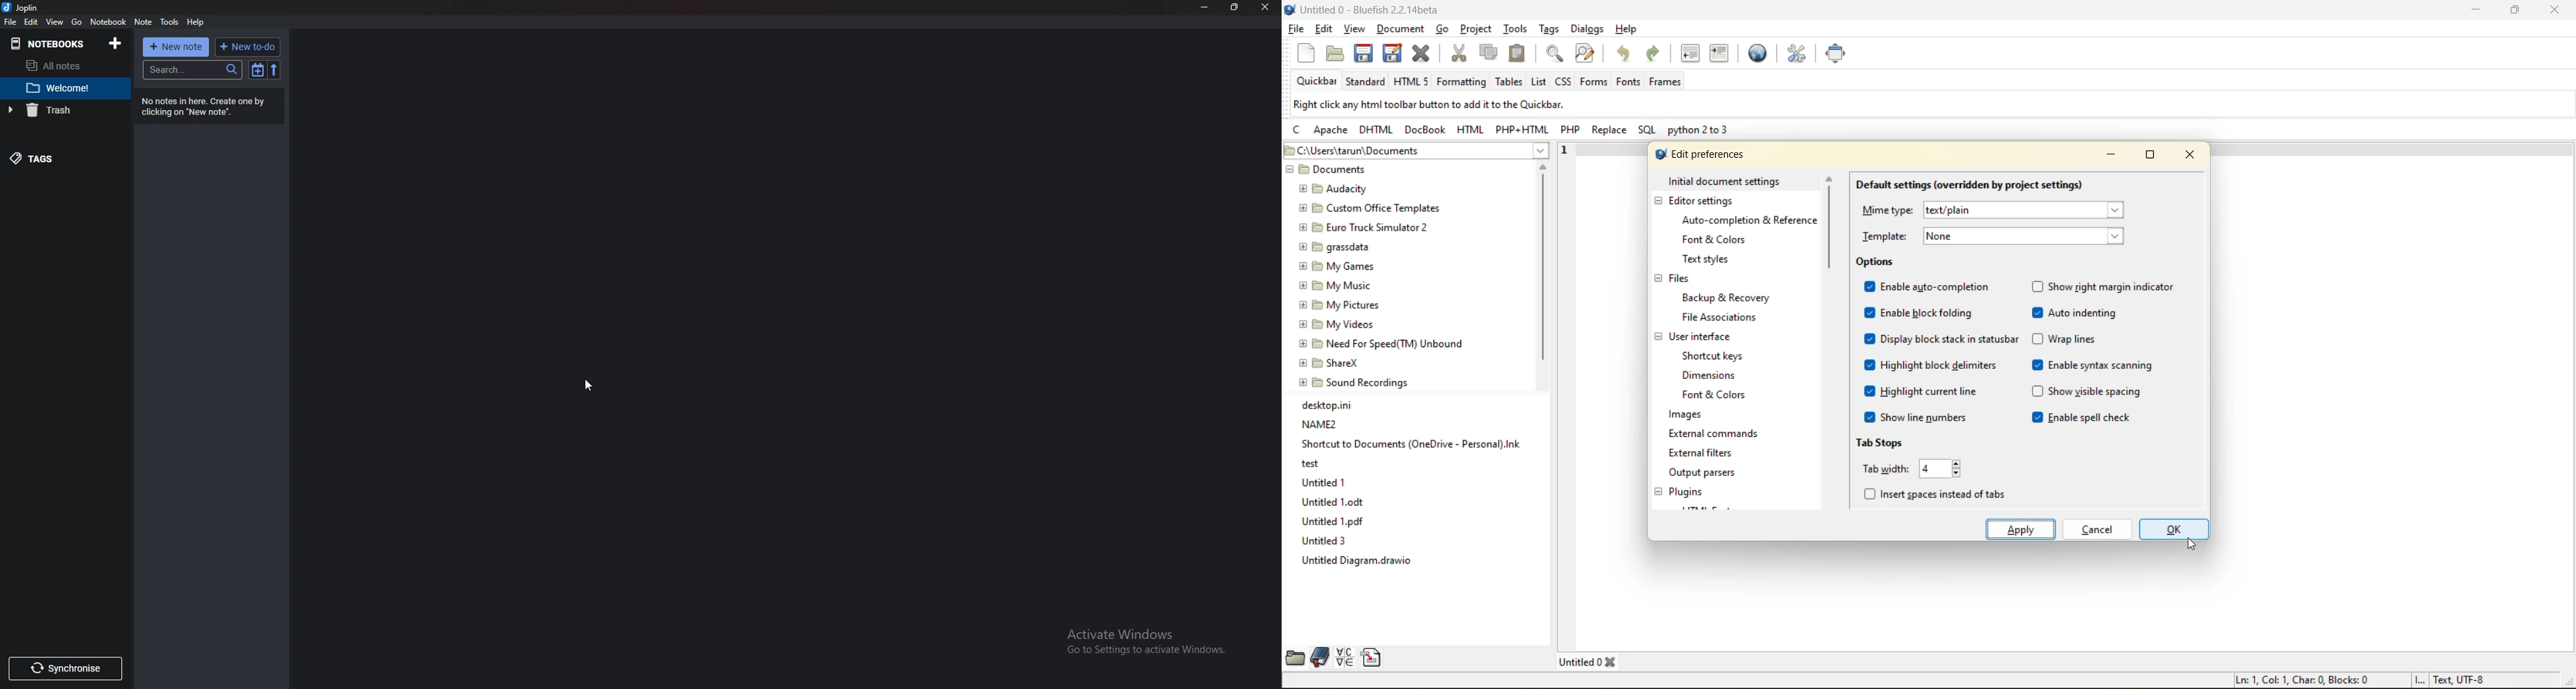 The width and height of the screenshot is (2576, 700). I want to click on wrap lines, so click(2067, 338).